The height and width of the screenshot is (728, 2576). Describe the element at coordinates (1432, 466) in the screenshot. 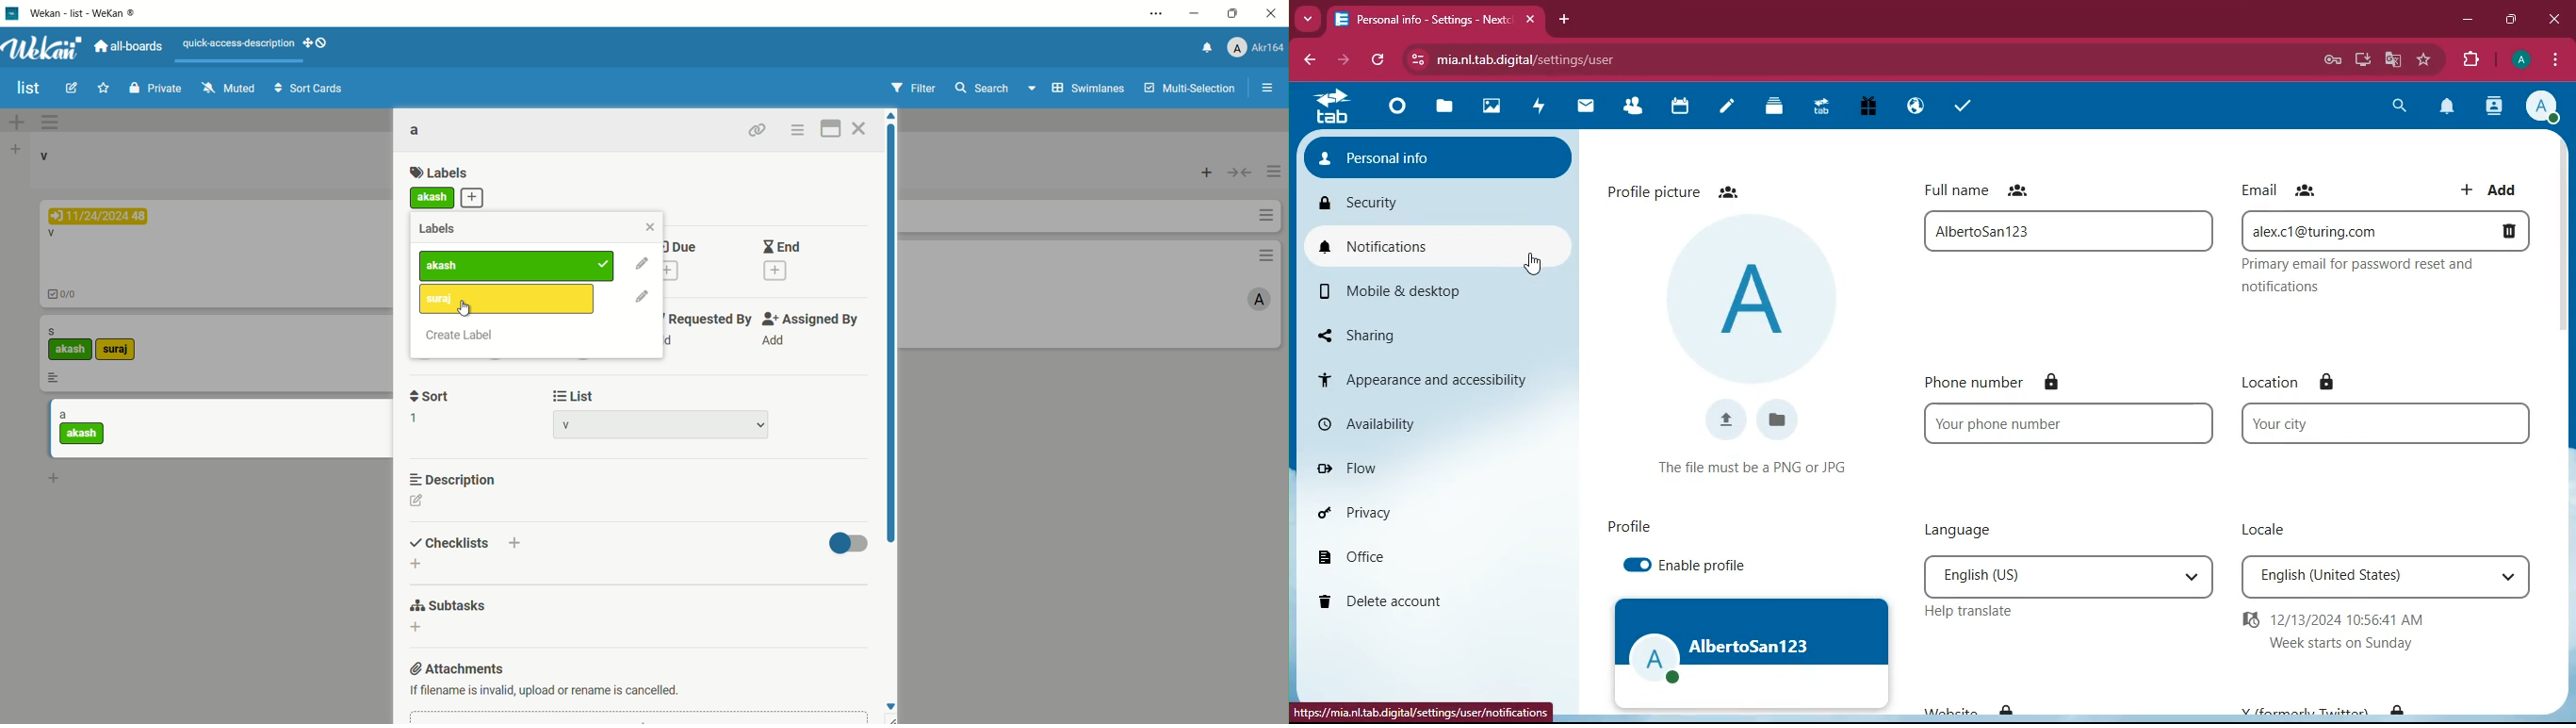

I see `flow` at that location.